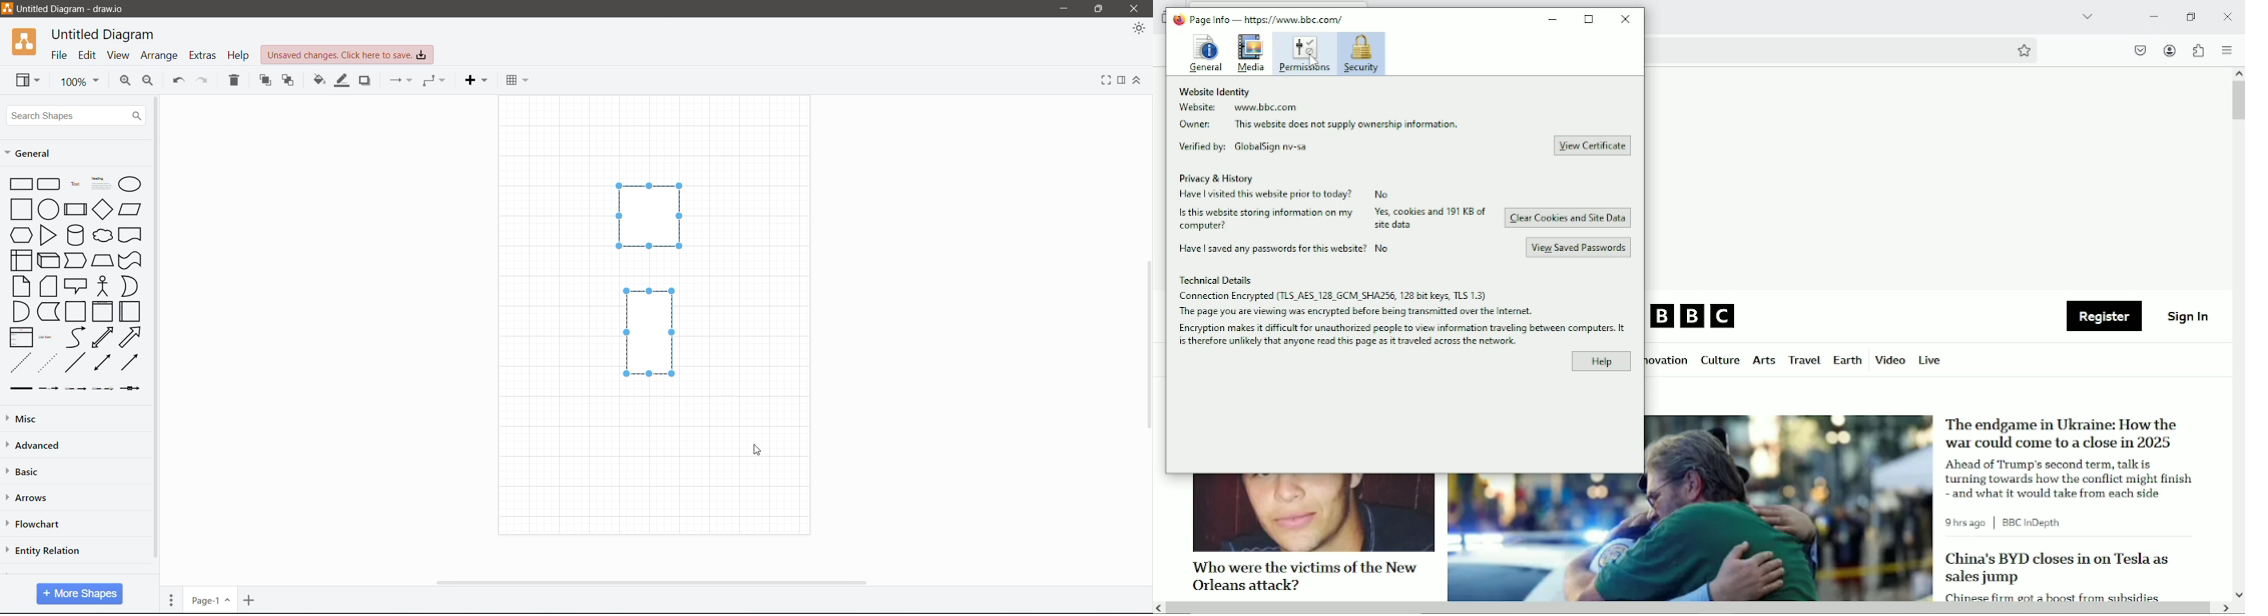 The width and height of the screenshot is (2268, 616). Describe the element at coordinates (150, 82) in the screenshot. I see `Zoom Out` at that location.